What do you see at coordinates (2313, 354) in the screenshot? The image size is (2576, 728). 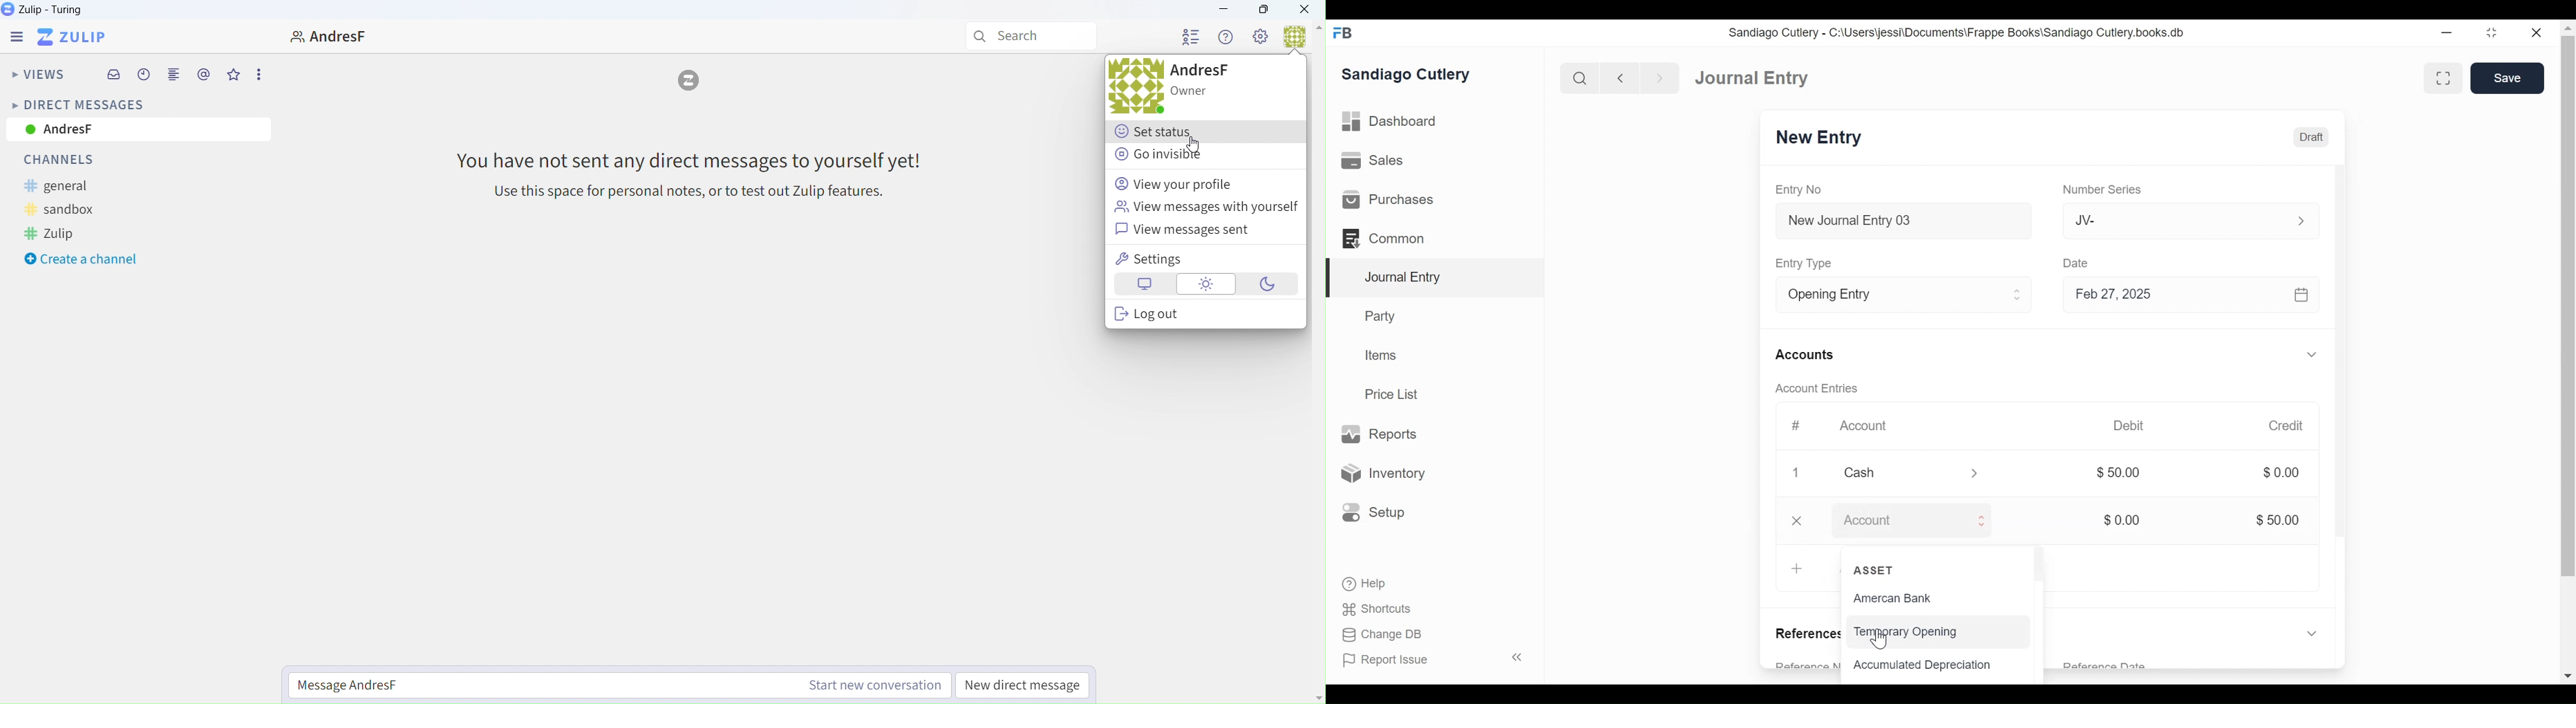 I see `Expand` at bounding box center [2313, 354].